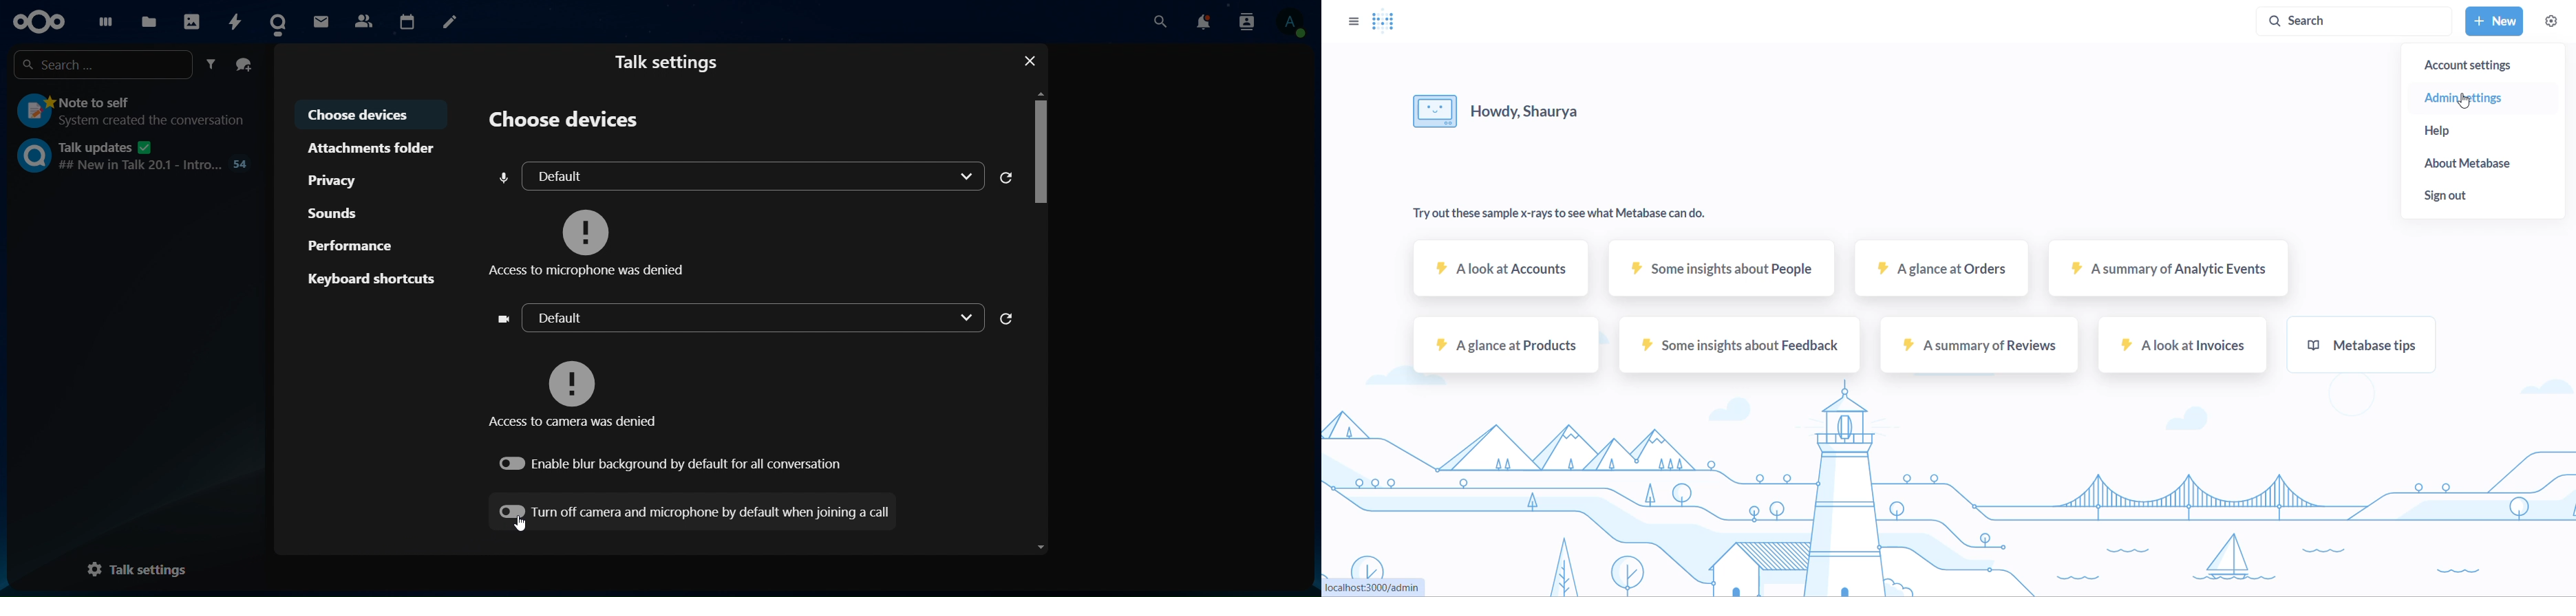  I want to click on refresh, so click(1012, 319).